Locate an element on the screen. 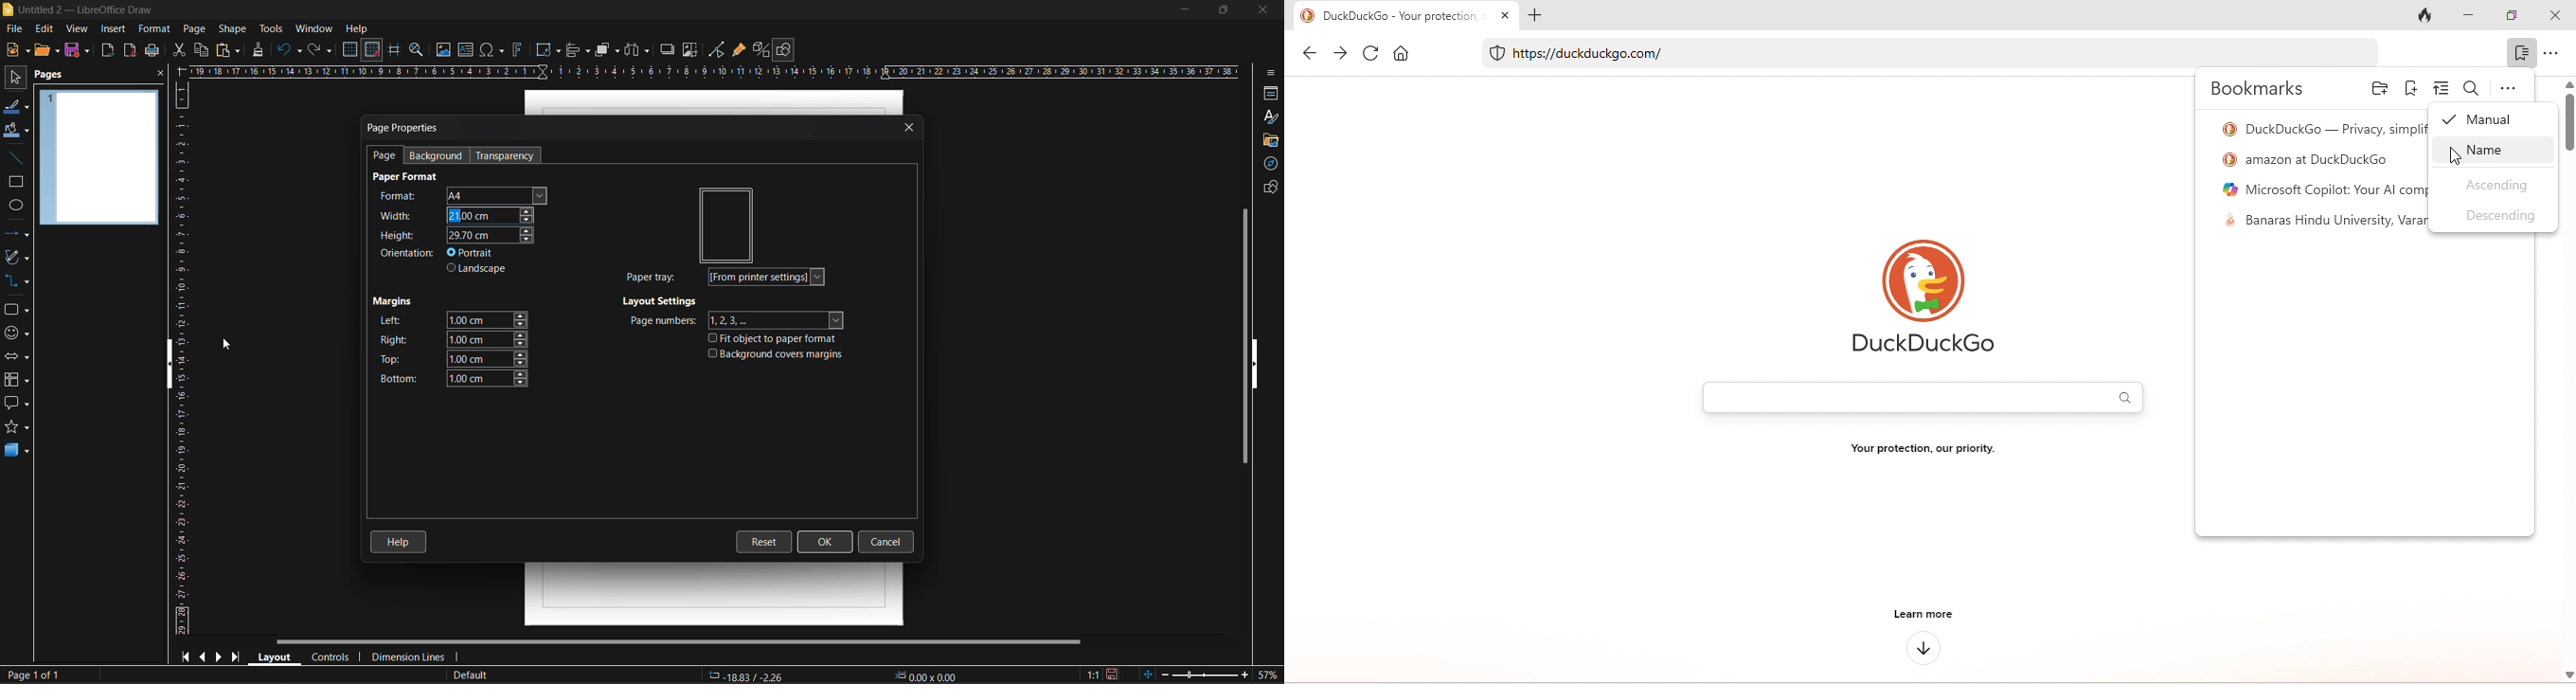 This screenshot has height=700, width=2576. properties is located at coordinates (1270, 92).